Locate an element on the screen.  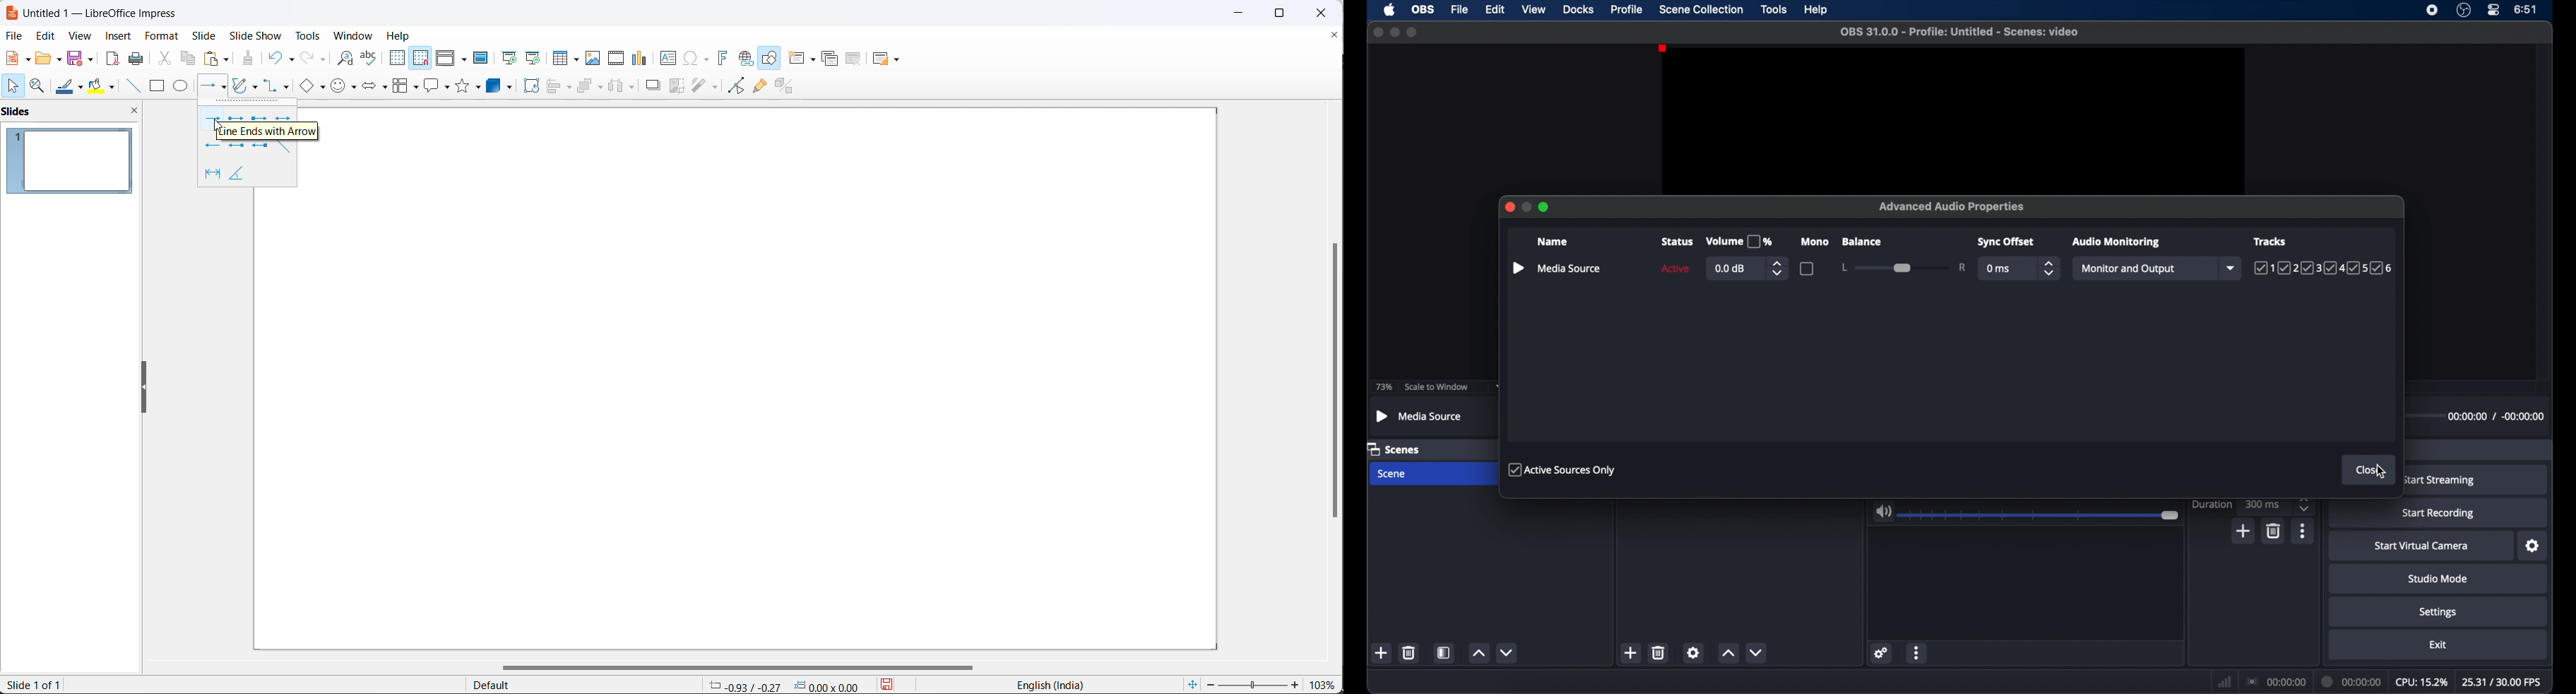
-0.93/0.27 0.00*0.00 is located at coordinates (789, 685).